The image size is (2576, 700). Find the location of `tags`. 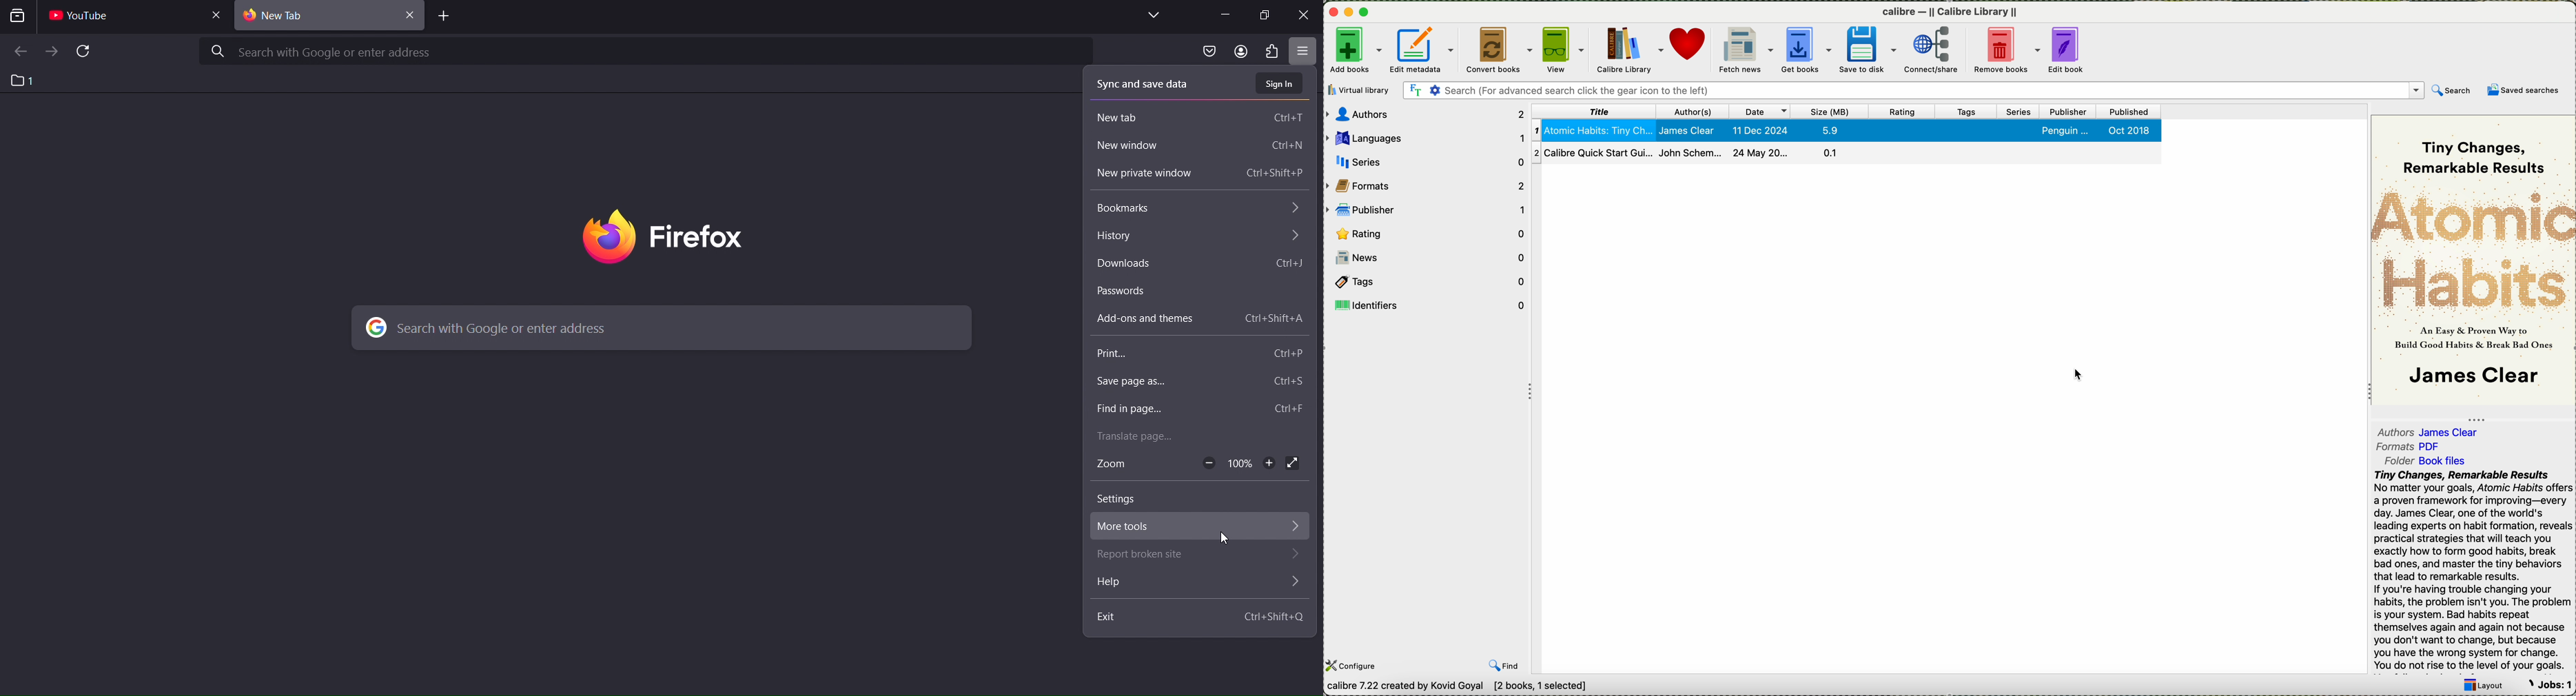

tags is located at coordinates (1968, 111).